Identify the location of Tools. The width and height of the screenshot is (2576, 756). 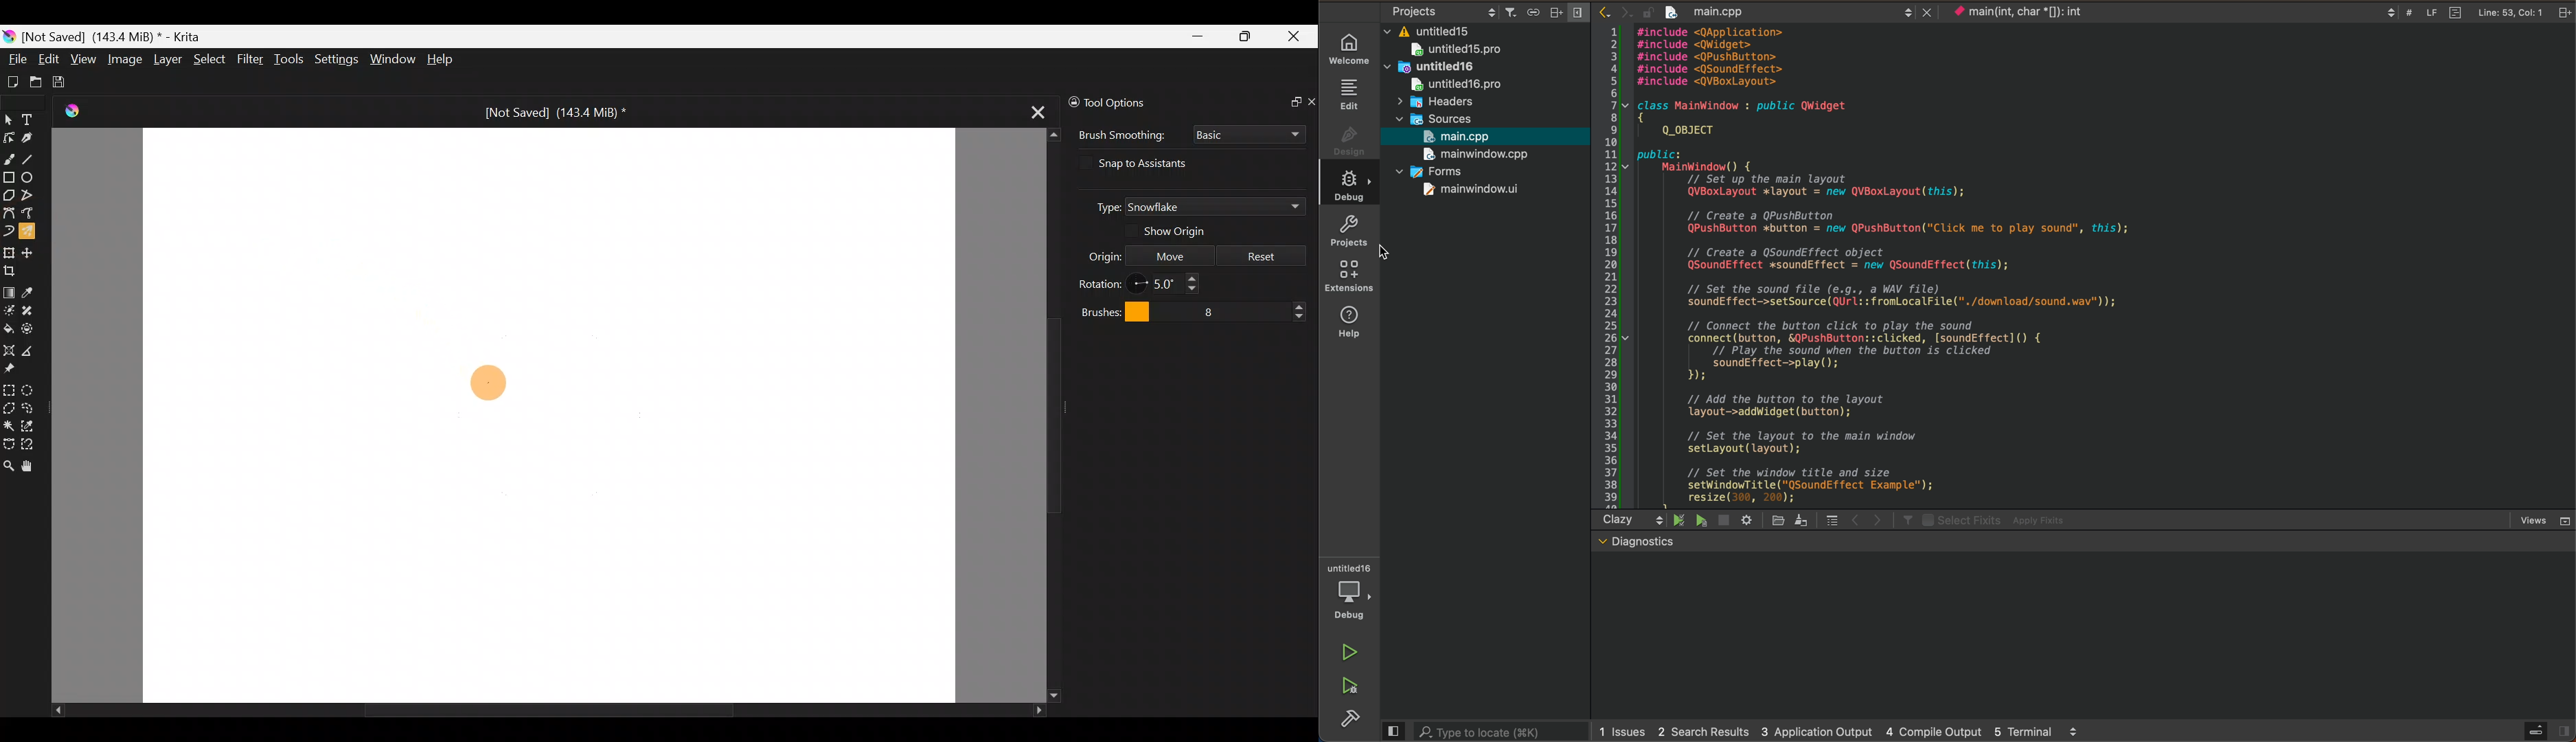
(289, 58).